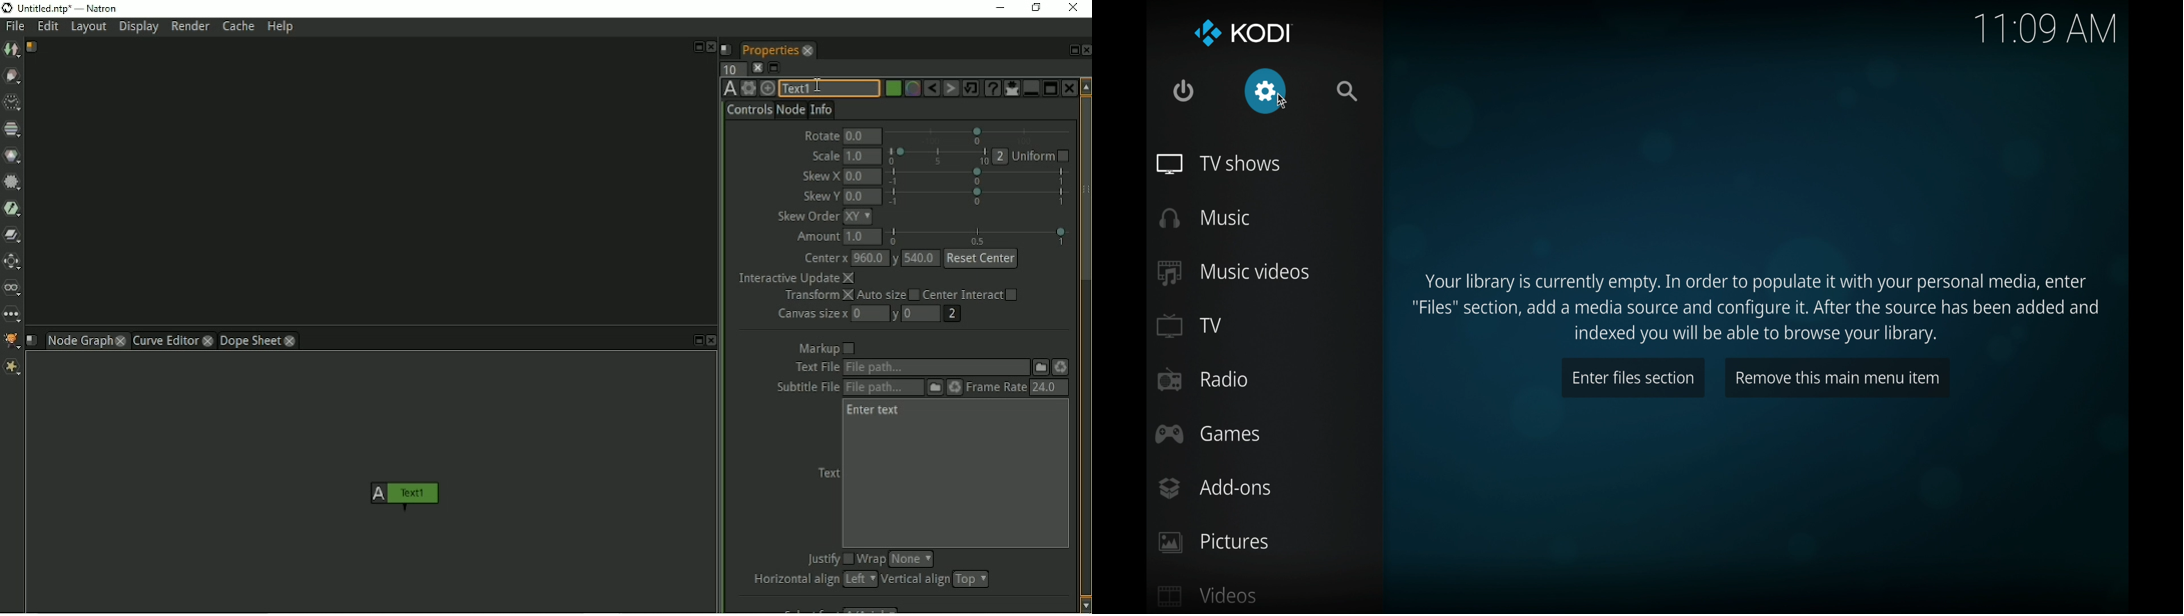 The width and height of the screenshot is (2184, 616). I want to click on Info, so click(822, 108).